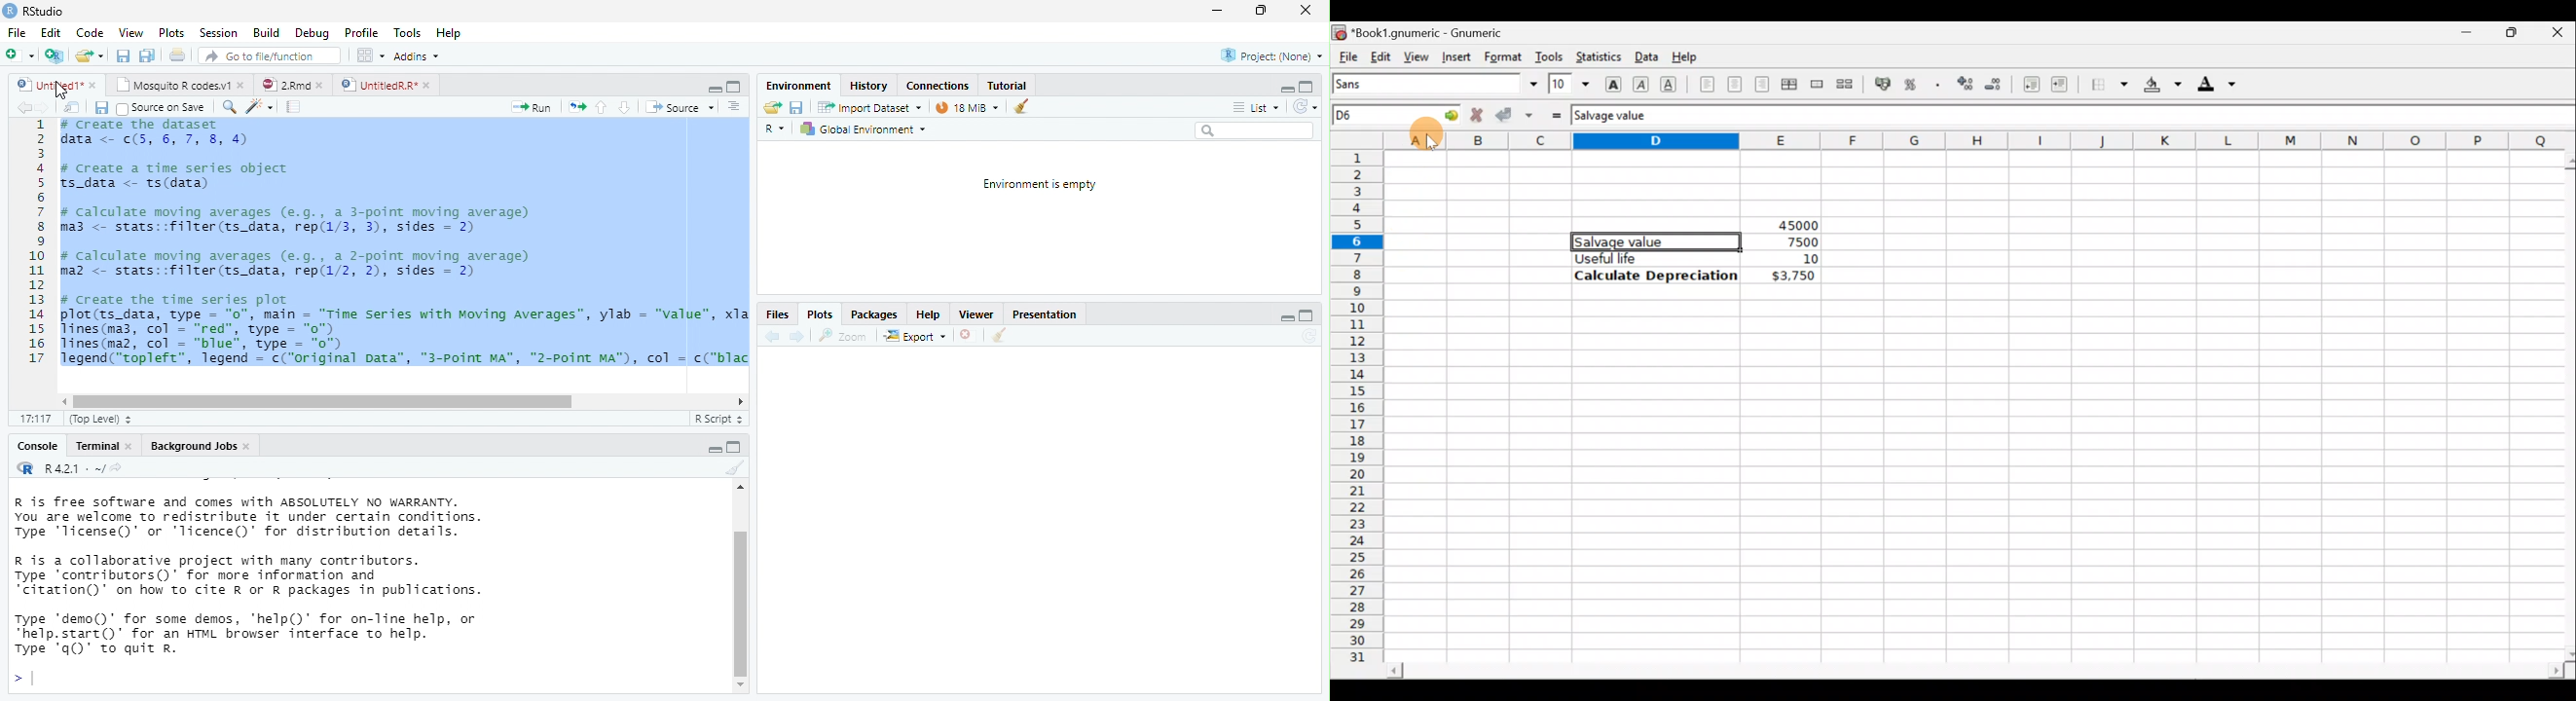  What do you see at coordinates (1597, 58) in the screenshot?
I see `Statistics` at bounding box center [1597, 58].